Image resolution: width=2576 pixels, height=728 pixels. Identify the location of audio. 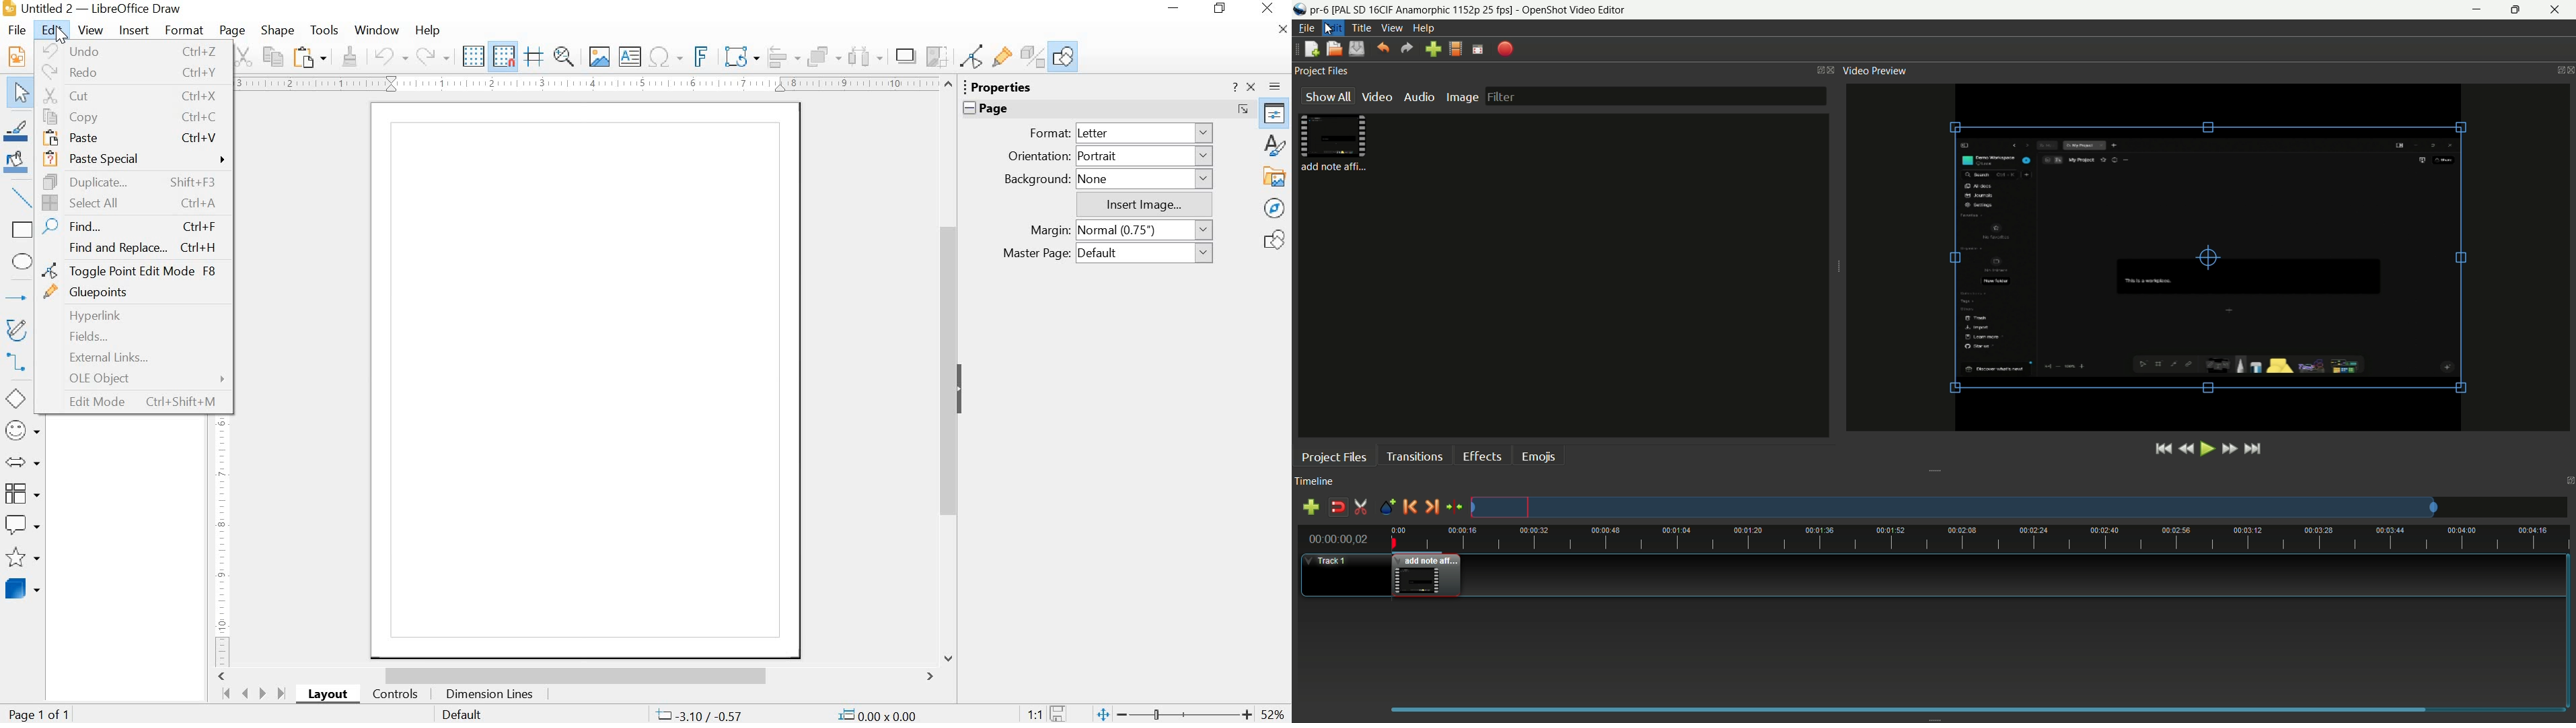
(1419, 96).